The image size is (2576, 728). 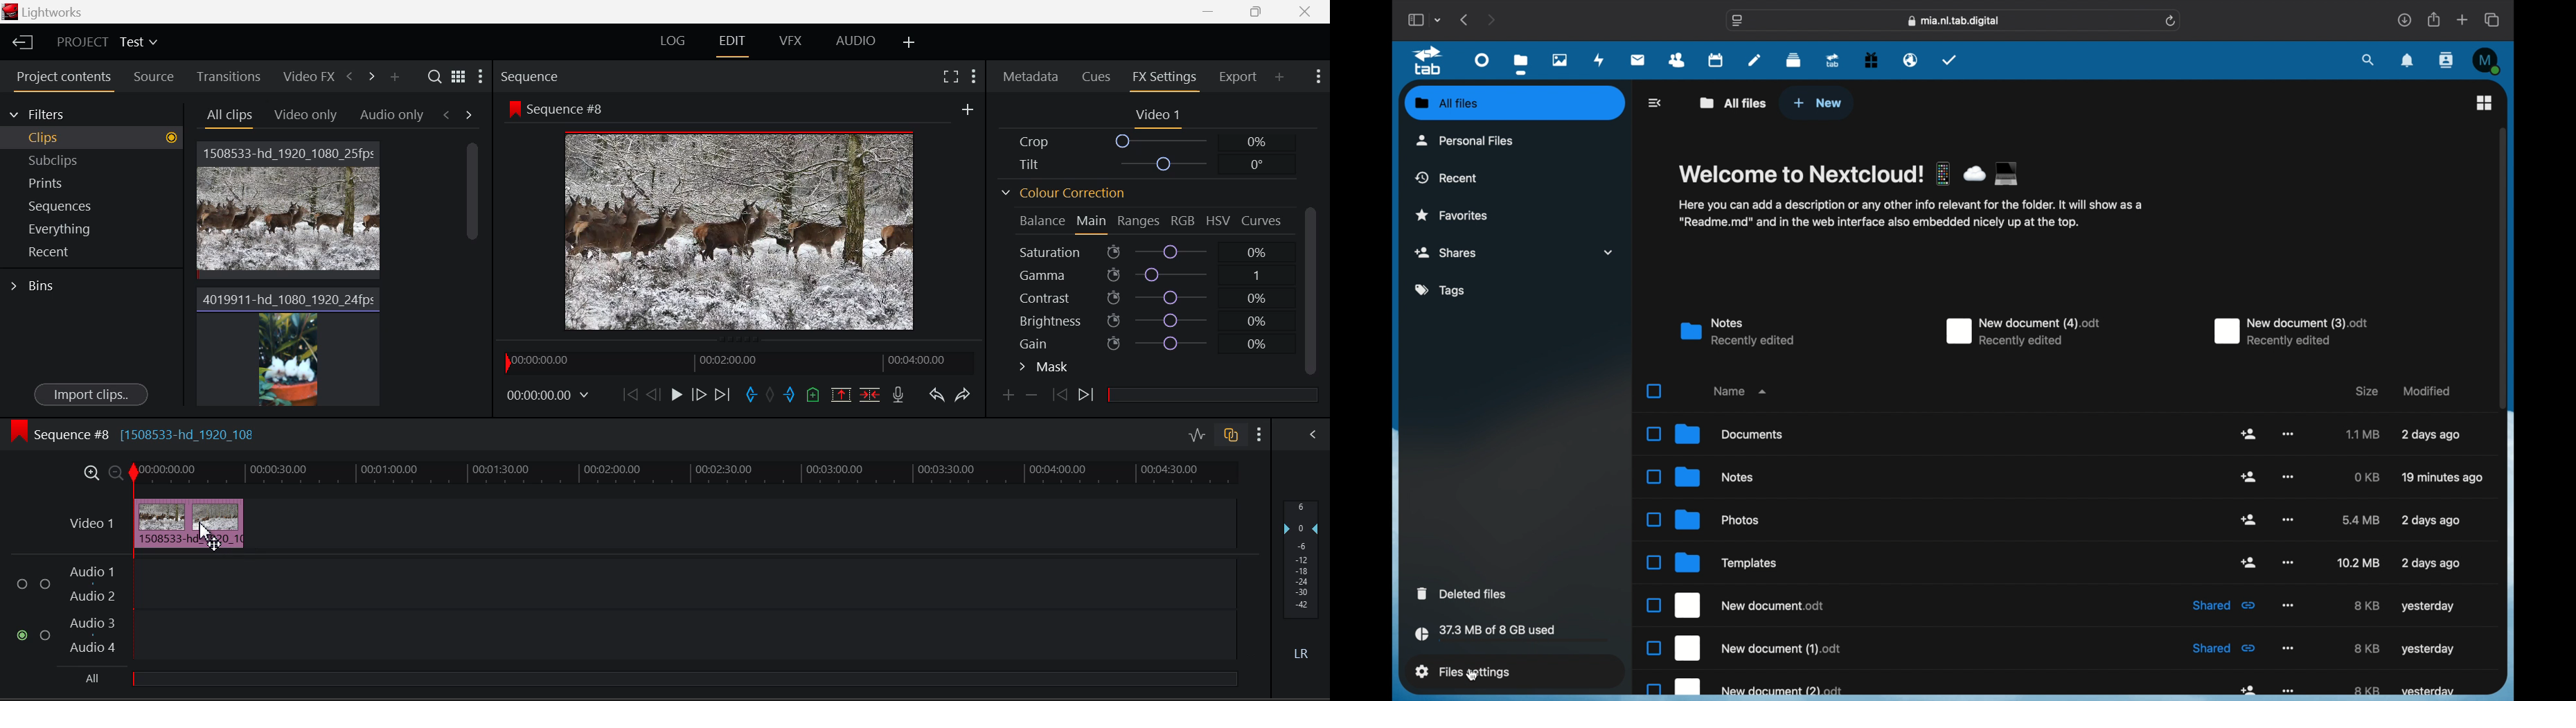 I want to click on search, so click(x=2368, y=60).